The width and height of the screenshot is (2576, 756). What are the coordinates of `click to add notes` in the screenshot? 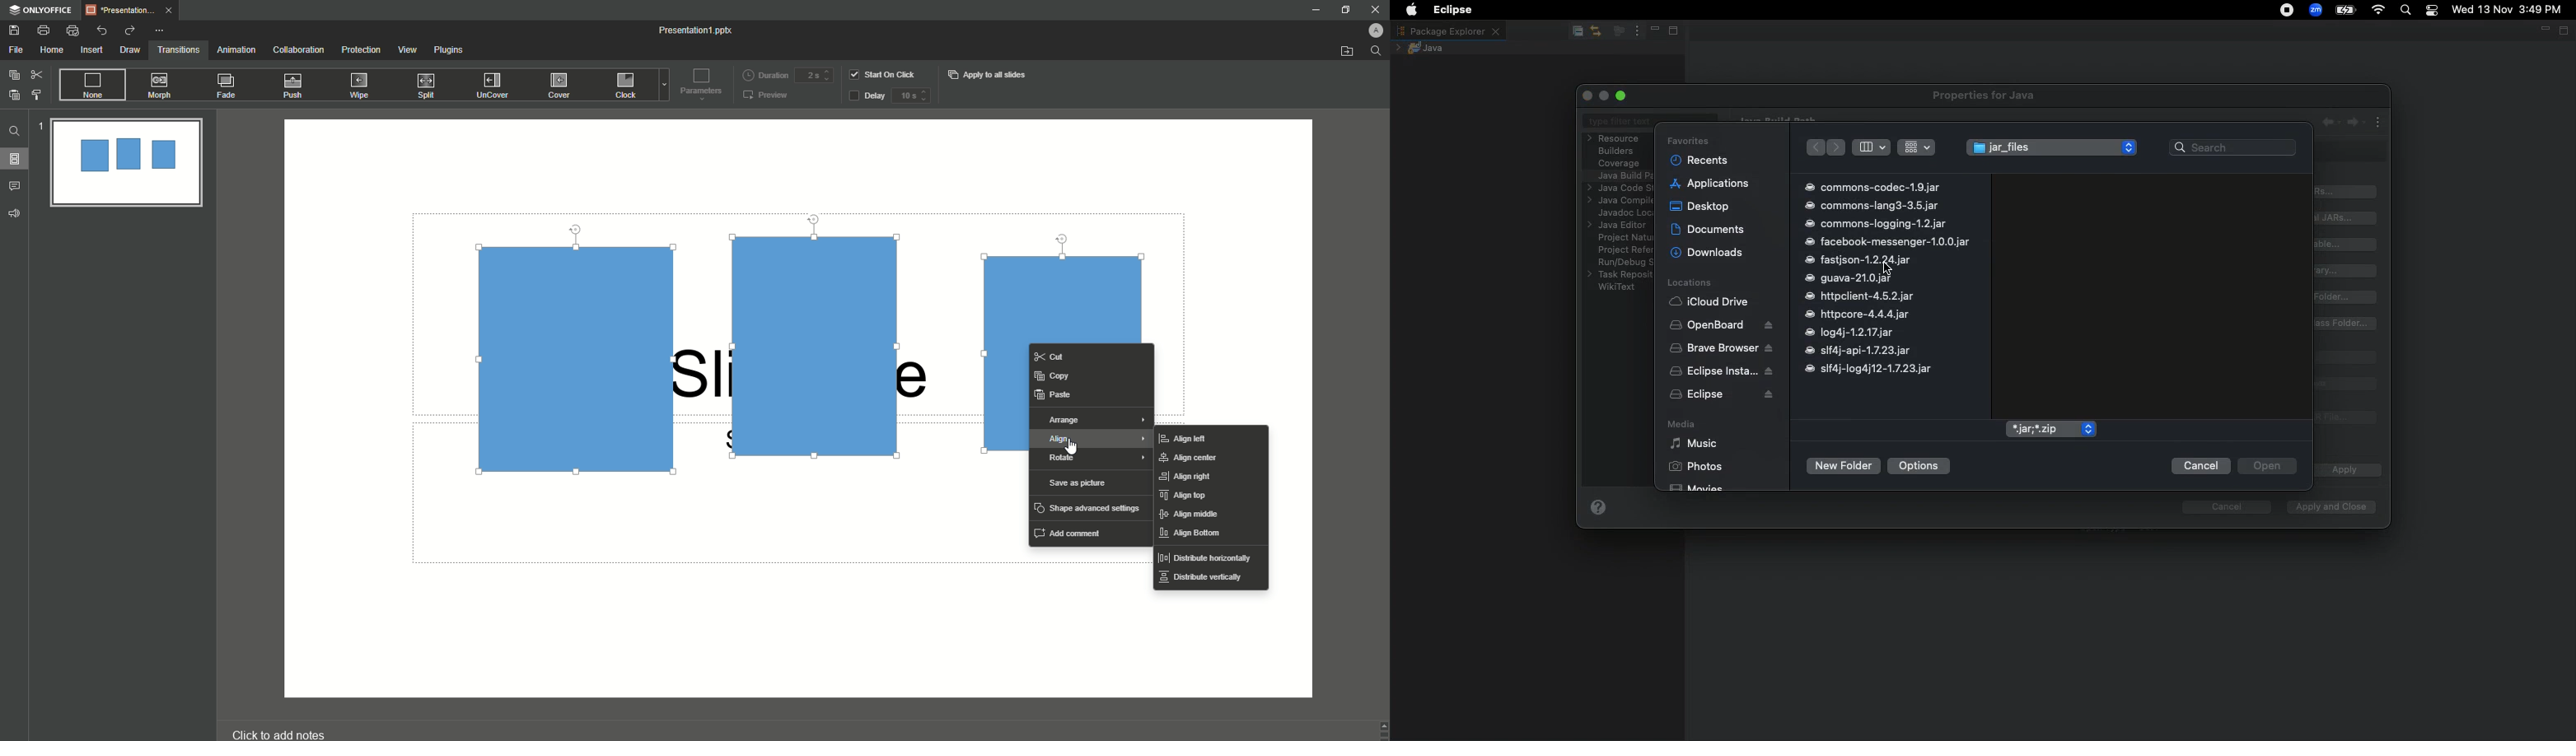 It's located at (293, 727).